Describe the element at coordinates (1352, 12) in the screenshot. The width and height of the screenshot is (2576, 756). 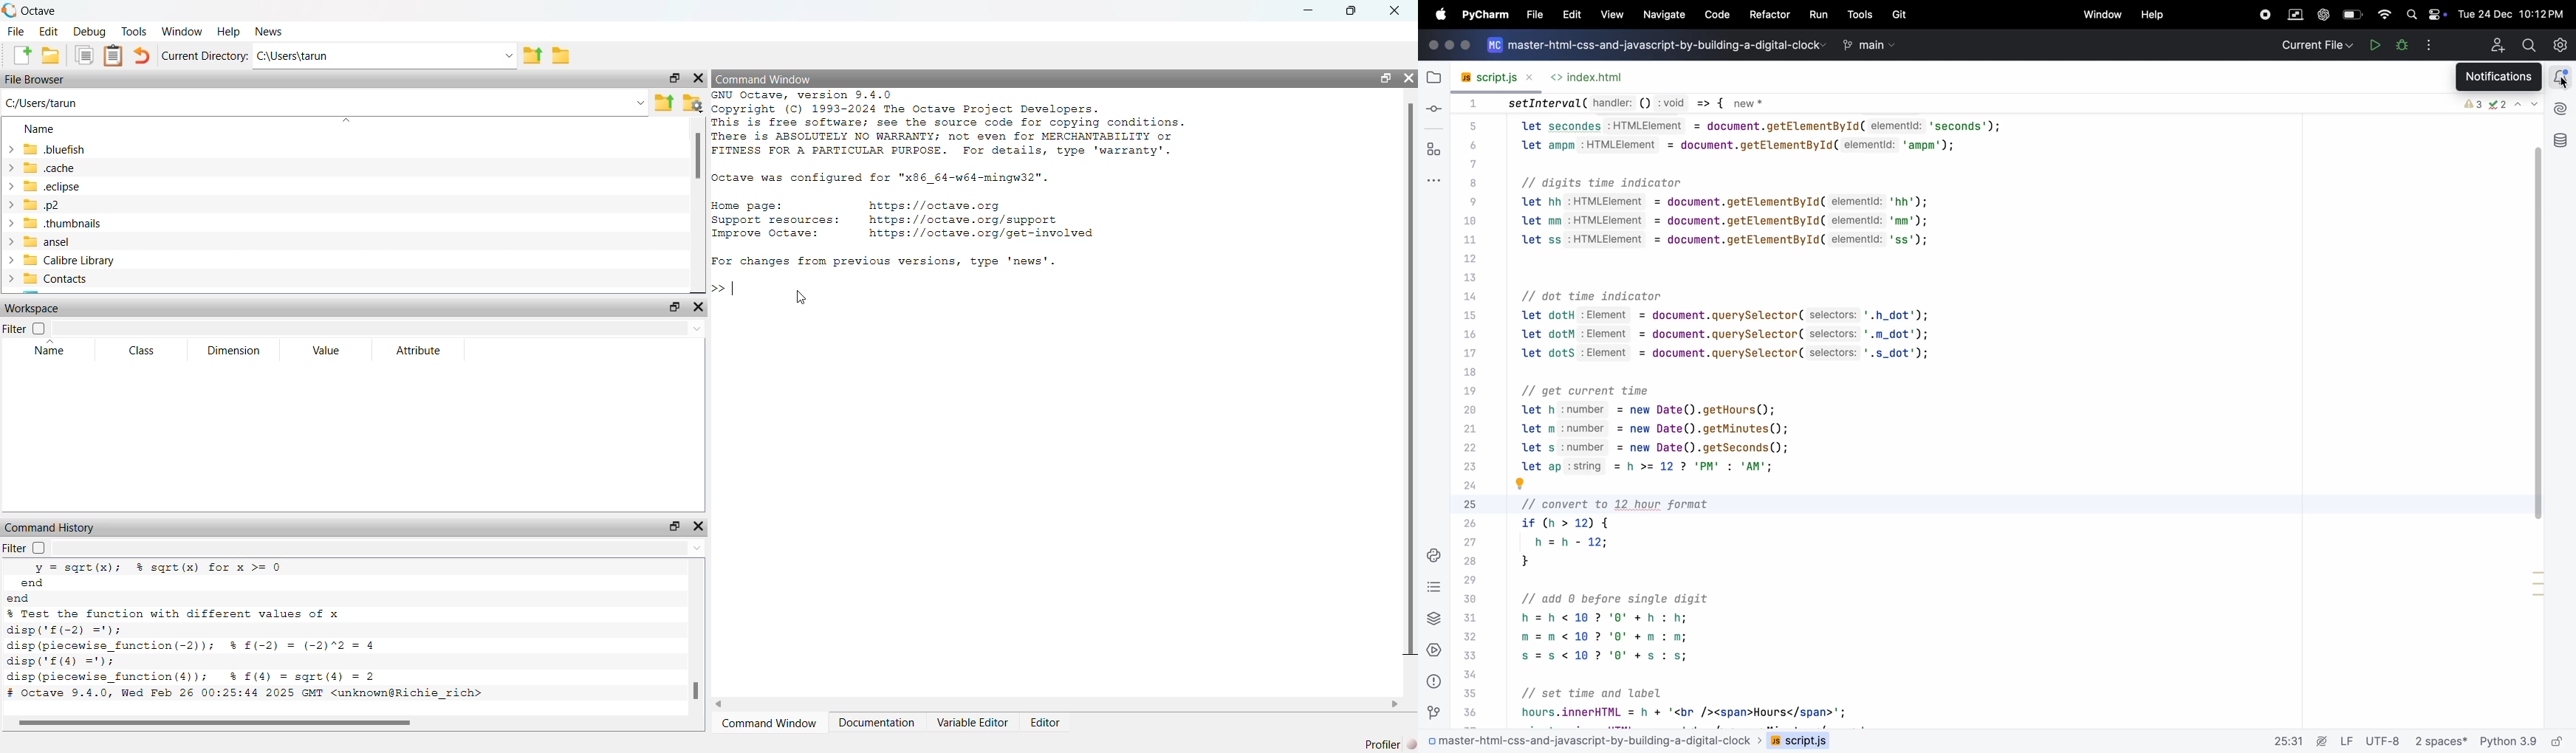
I see `Maximize/Restore` at that location.